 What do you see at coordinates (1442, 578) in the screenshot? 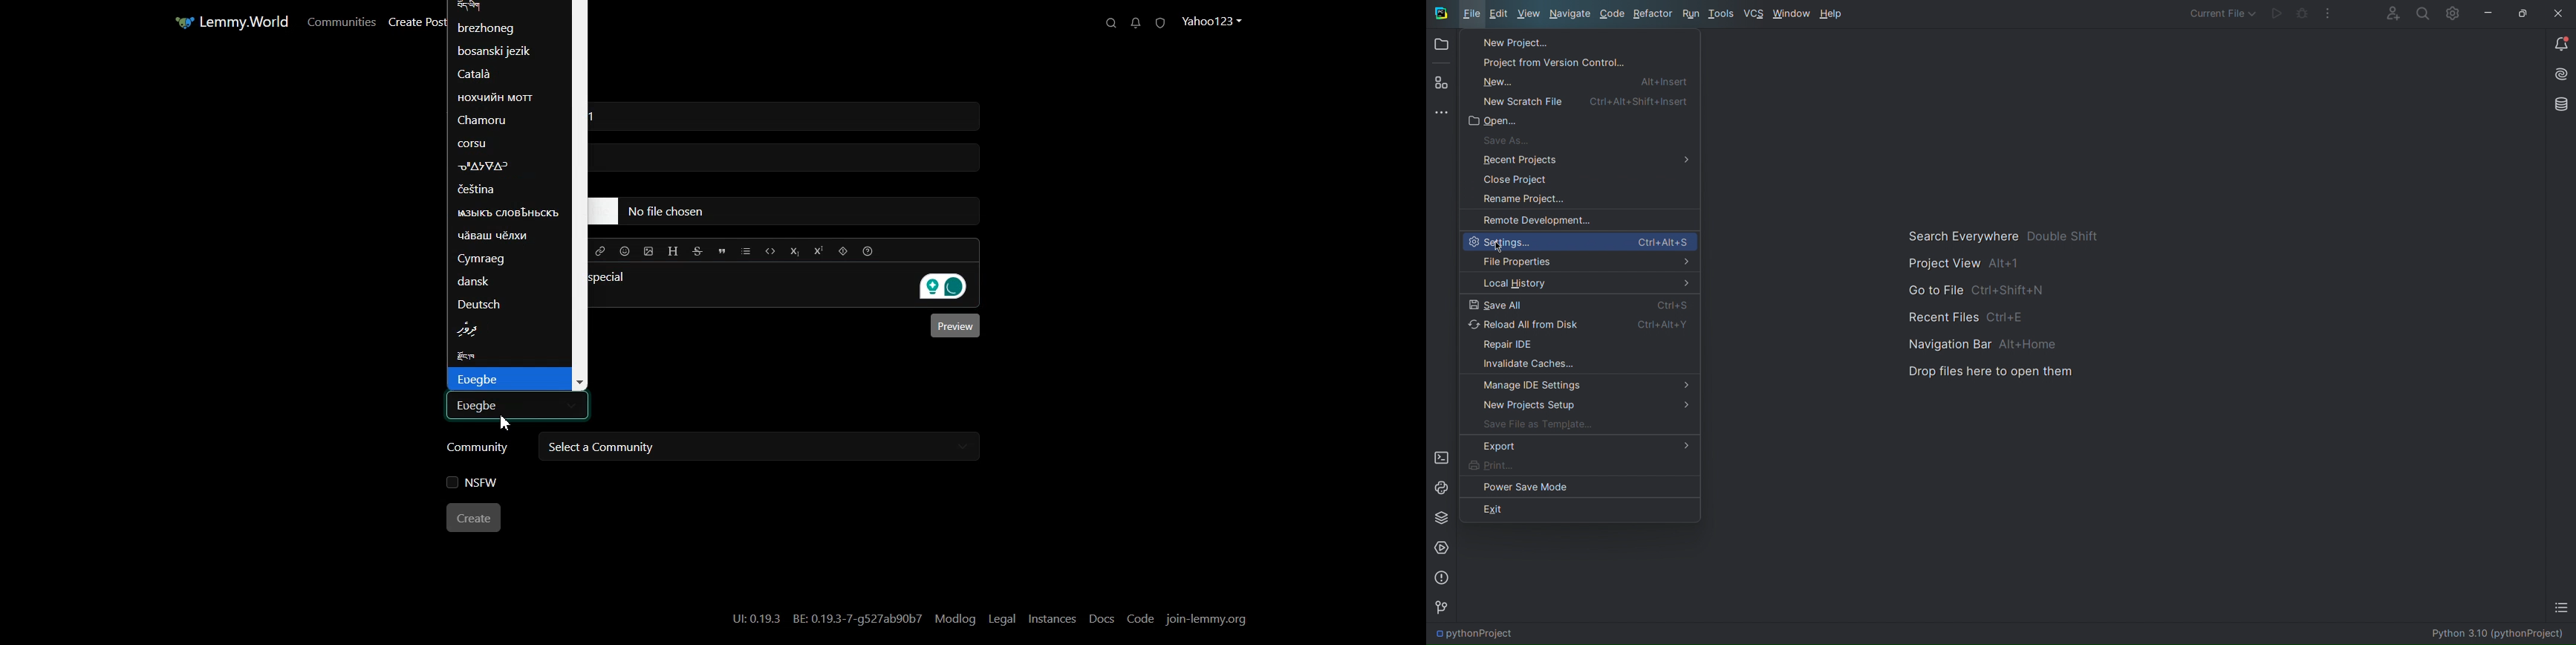
I see `Problems` at bounding box center [1442, 578].